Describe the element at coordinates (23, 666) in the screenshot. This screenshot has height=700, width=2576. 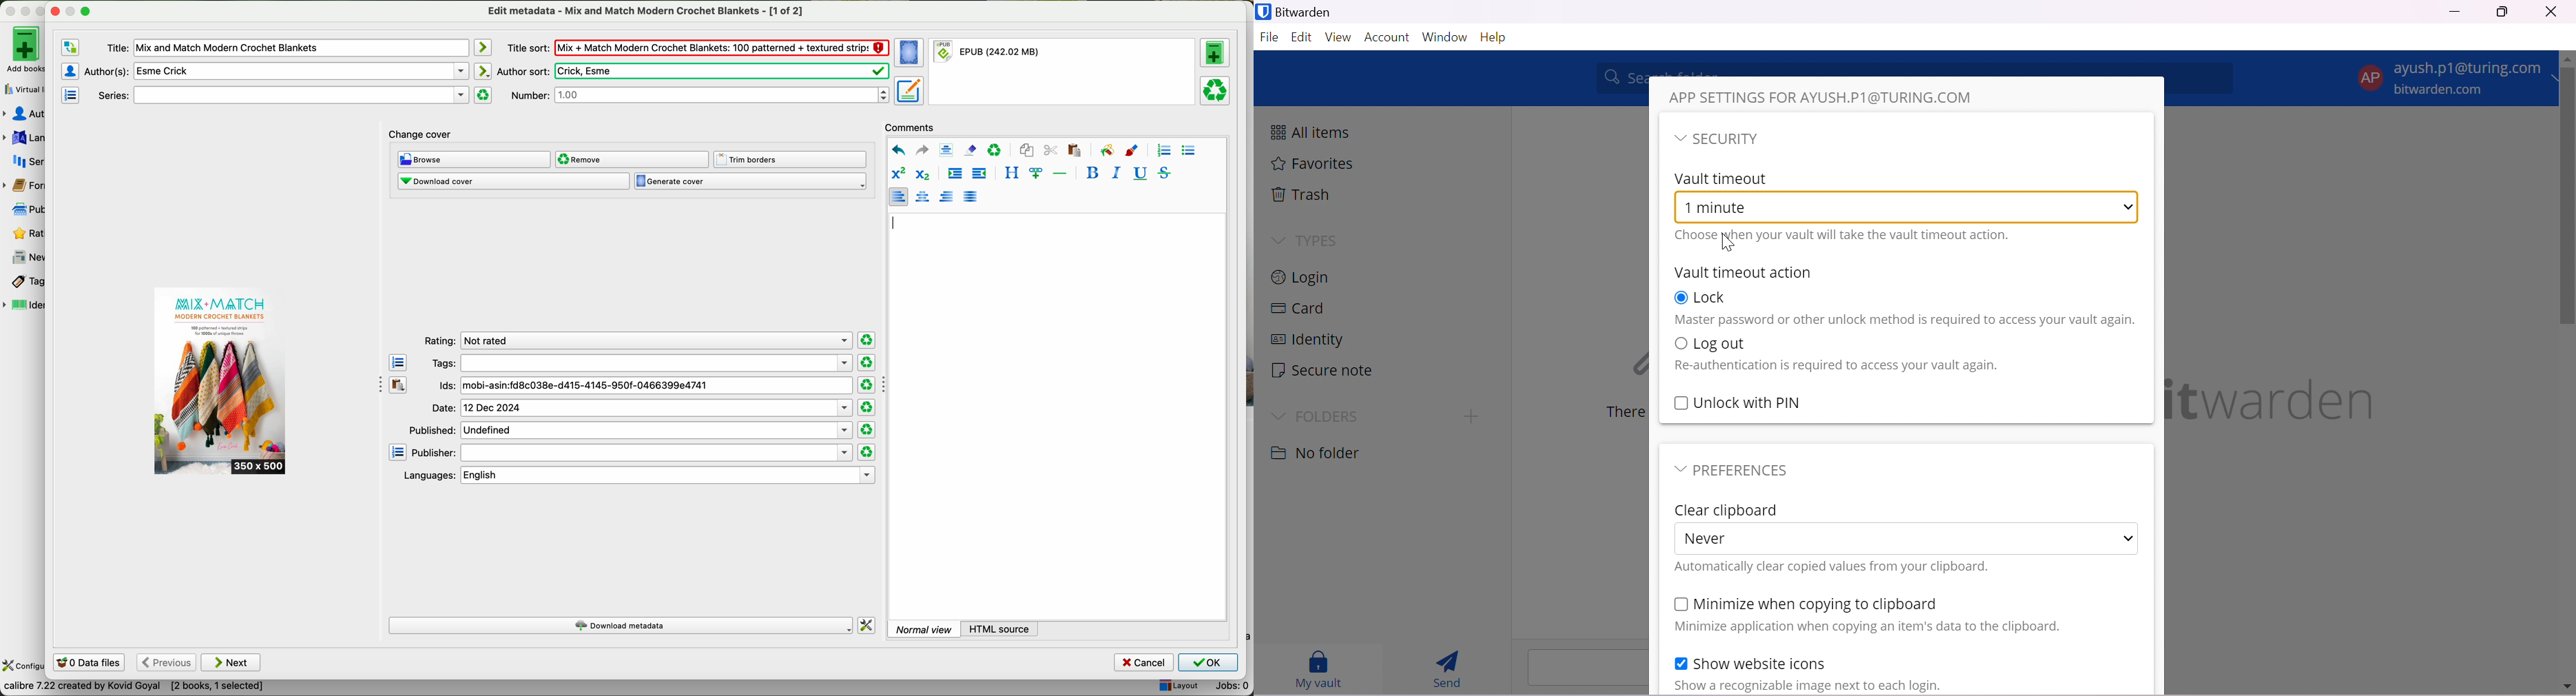
I see `configure` at that location.